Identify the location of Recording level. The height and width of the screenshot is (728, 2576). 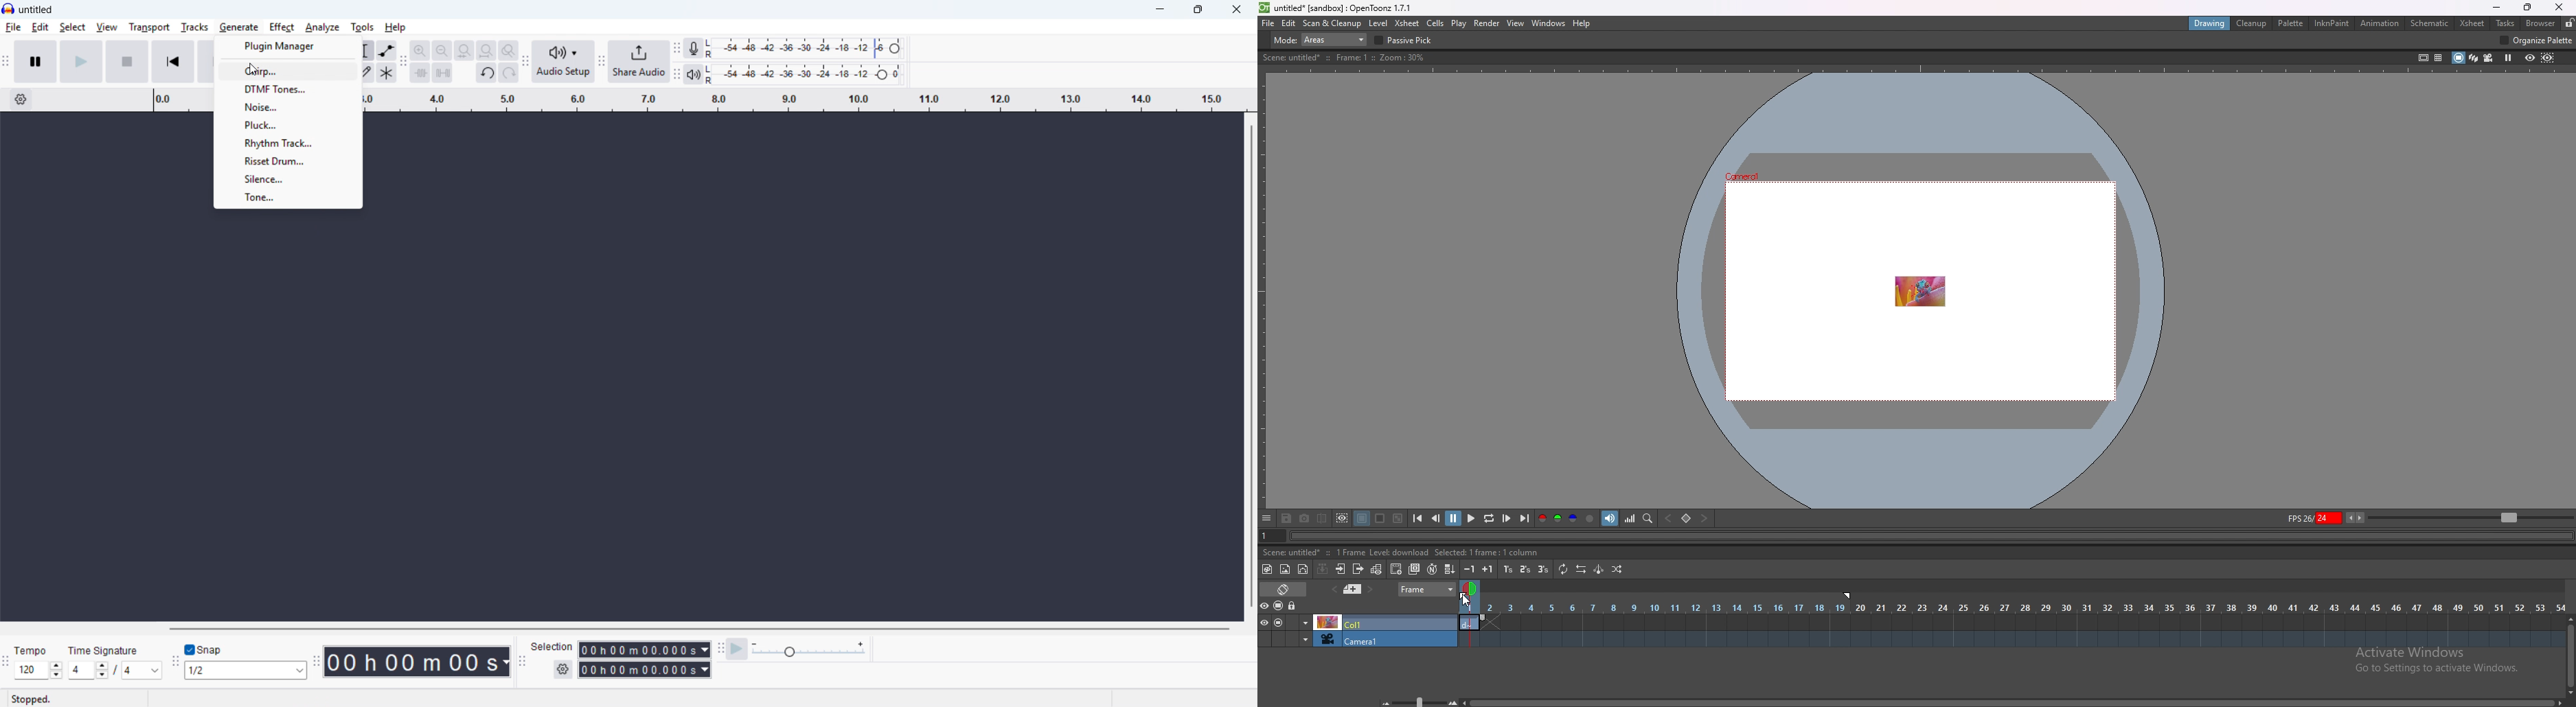
(808, 48).